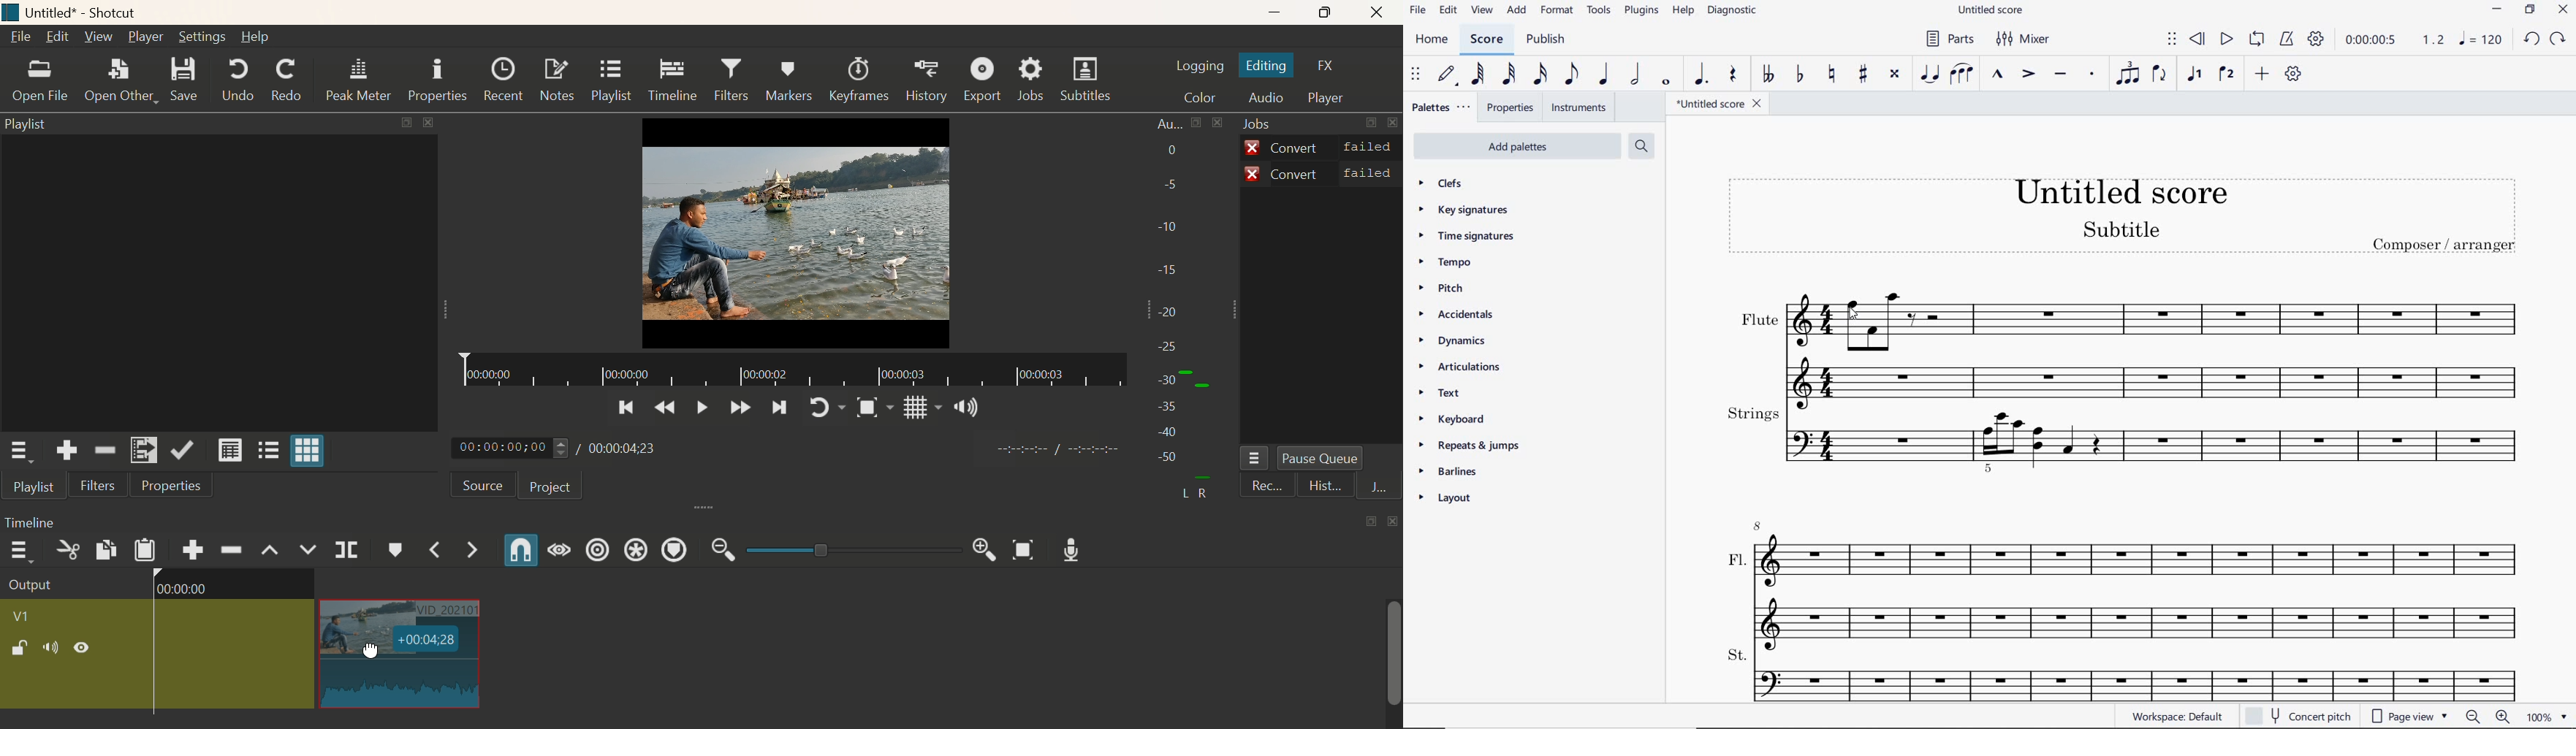  What do you see at coordinates (69, 450) in the screenshot?
I see `Add the soource to the playllisst` at bounding box center [69, 450].